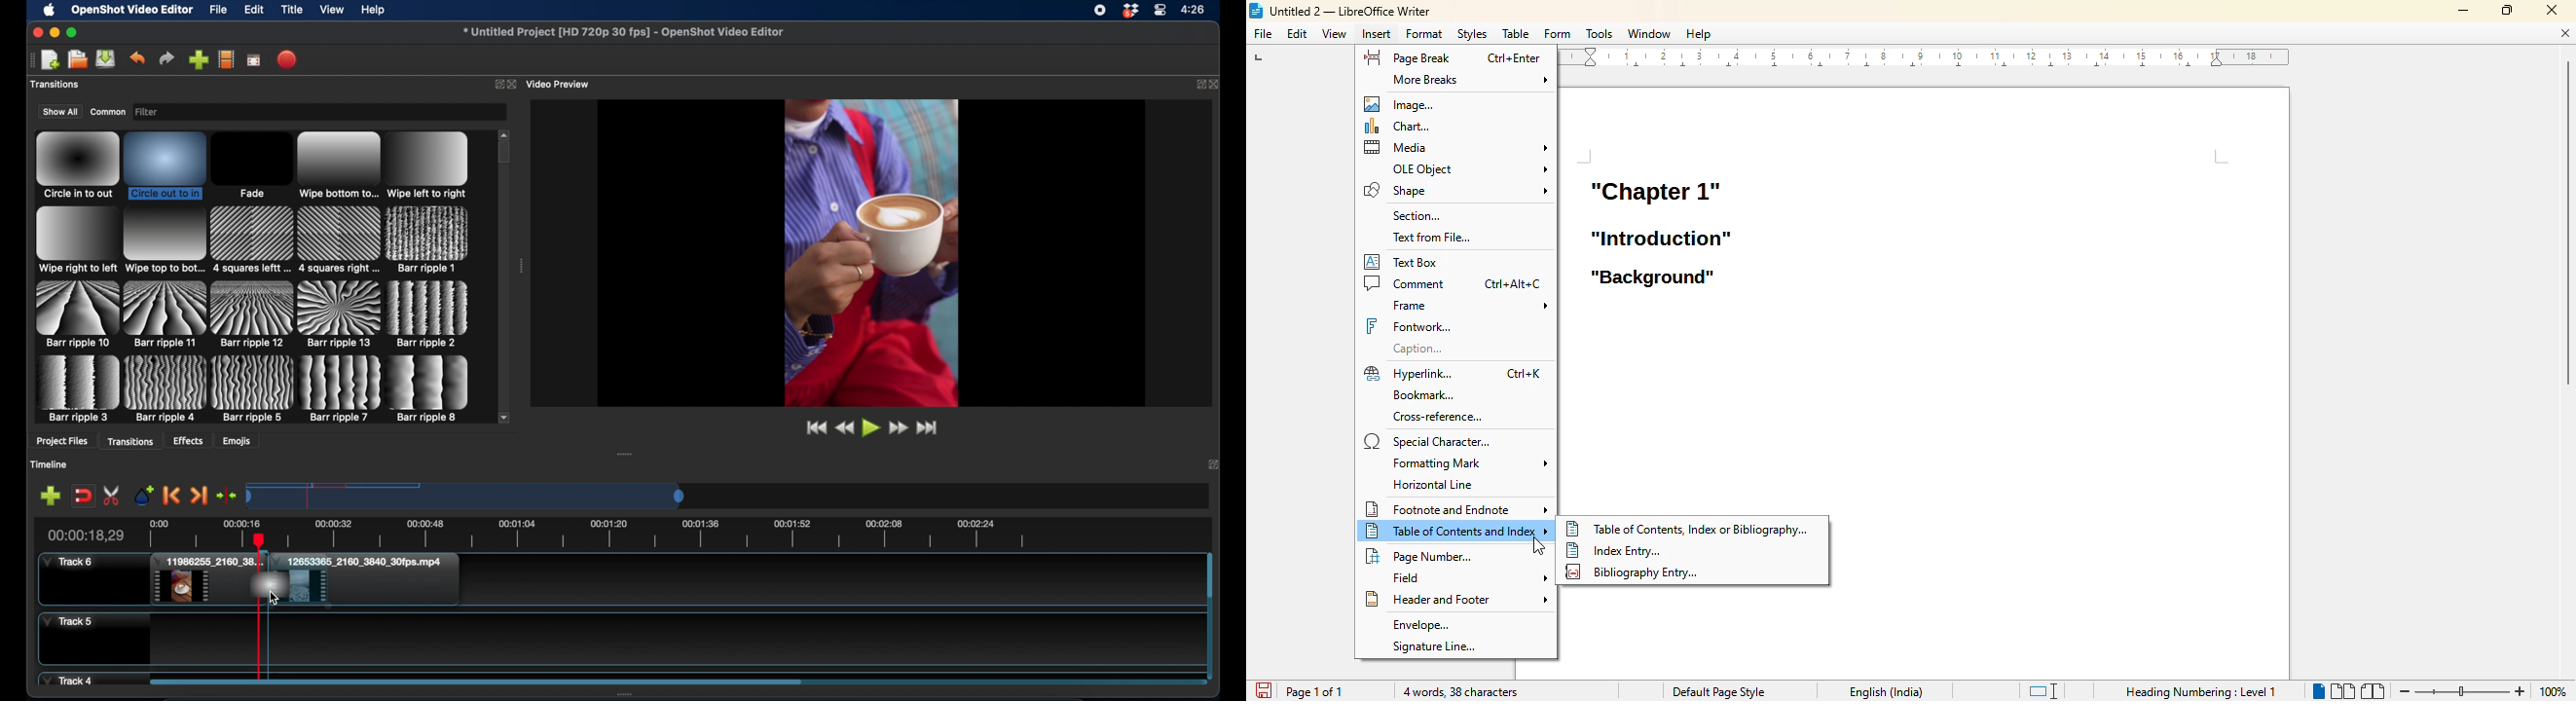 Image resolution: width=2576 pixels, height=728 pixels. I want to click on emojis, so click(237, 441).